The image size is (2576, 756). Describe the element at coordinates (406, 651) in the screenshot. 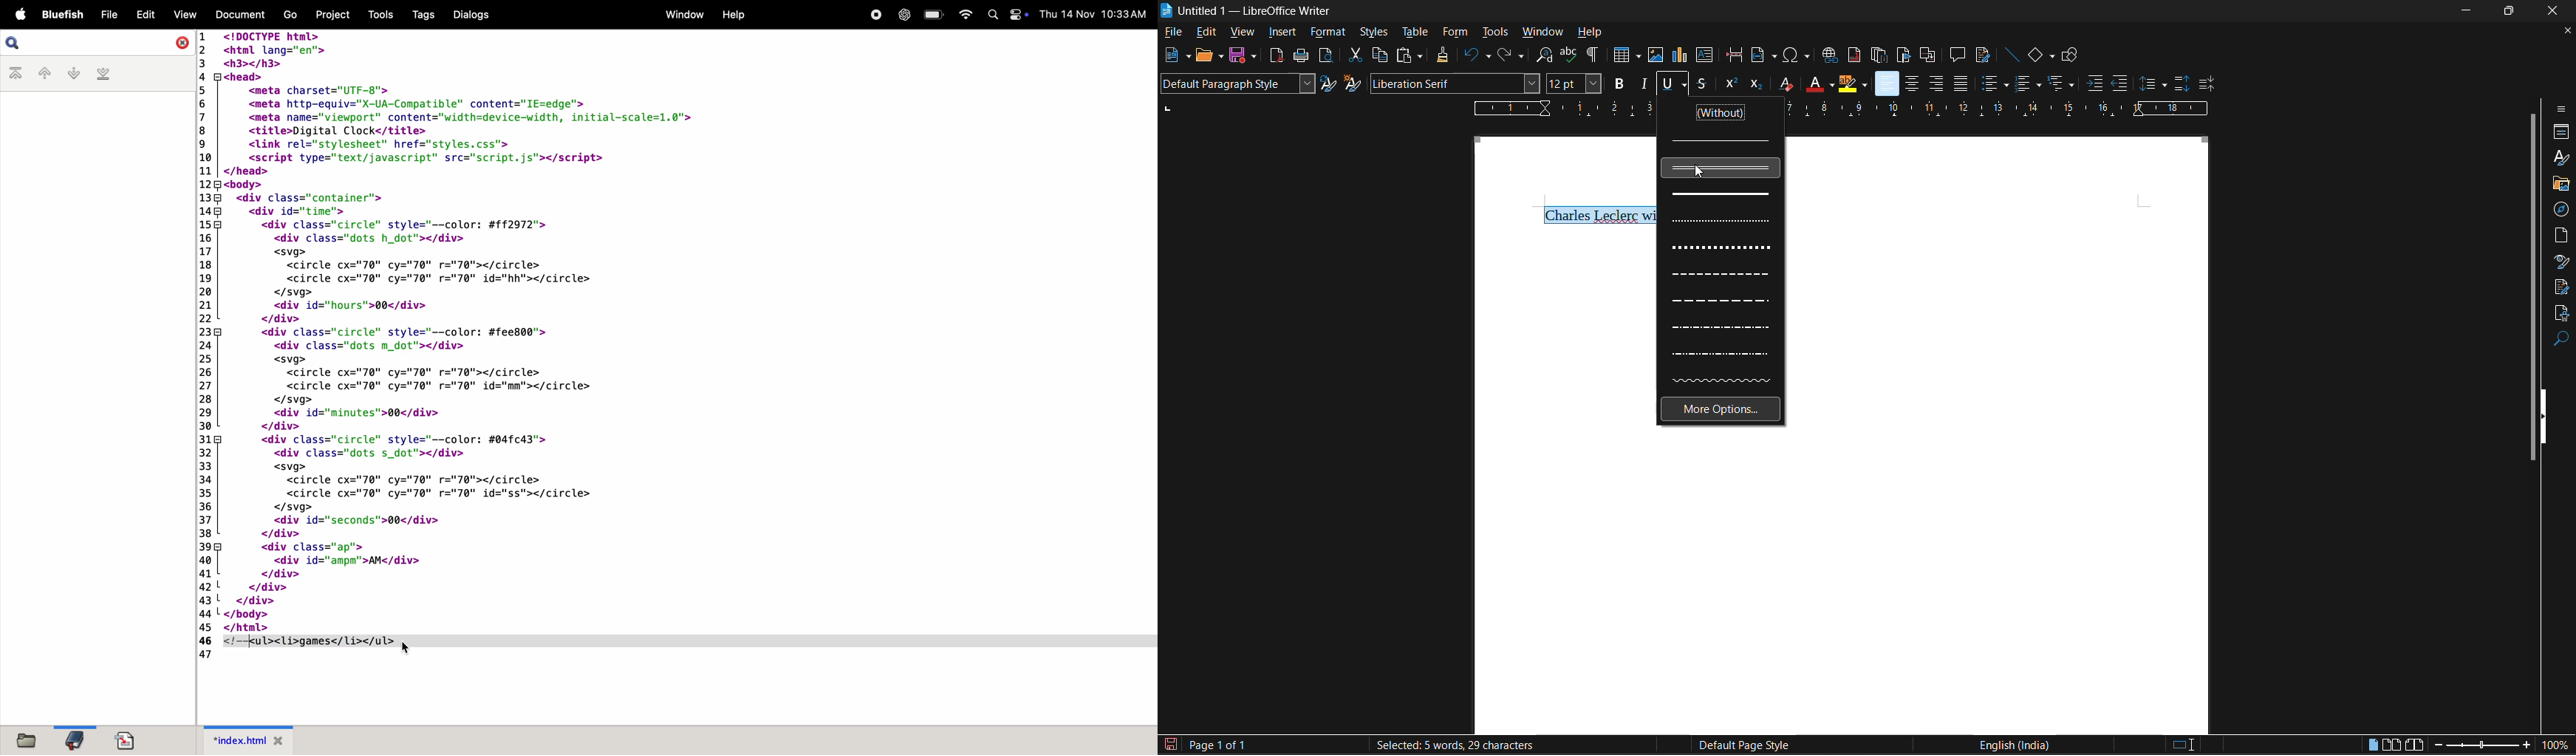

I see `cursor` at that location.